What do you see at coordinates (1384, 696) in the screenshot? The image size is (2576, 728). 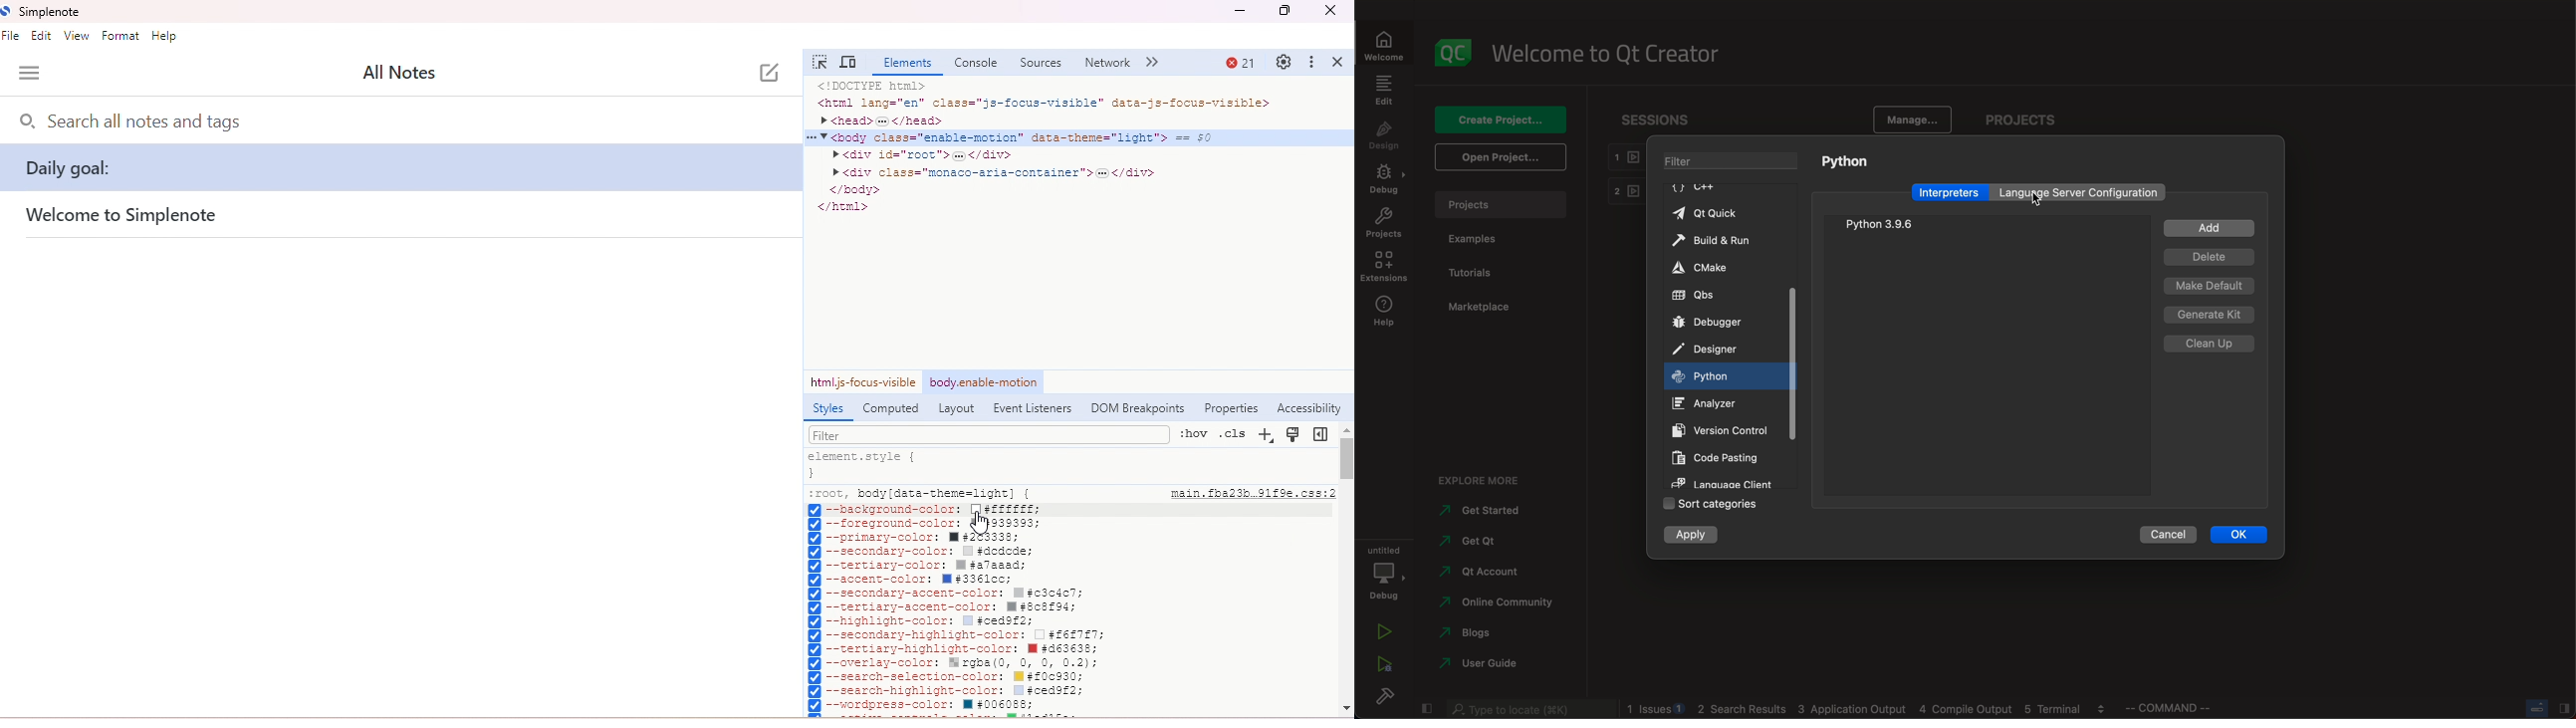 I see `build` at bounding box center [1384, 696].